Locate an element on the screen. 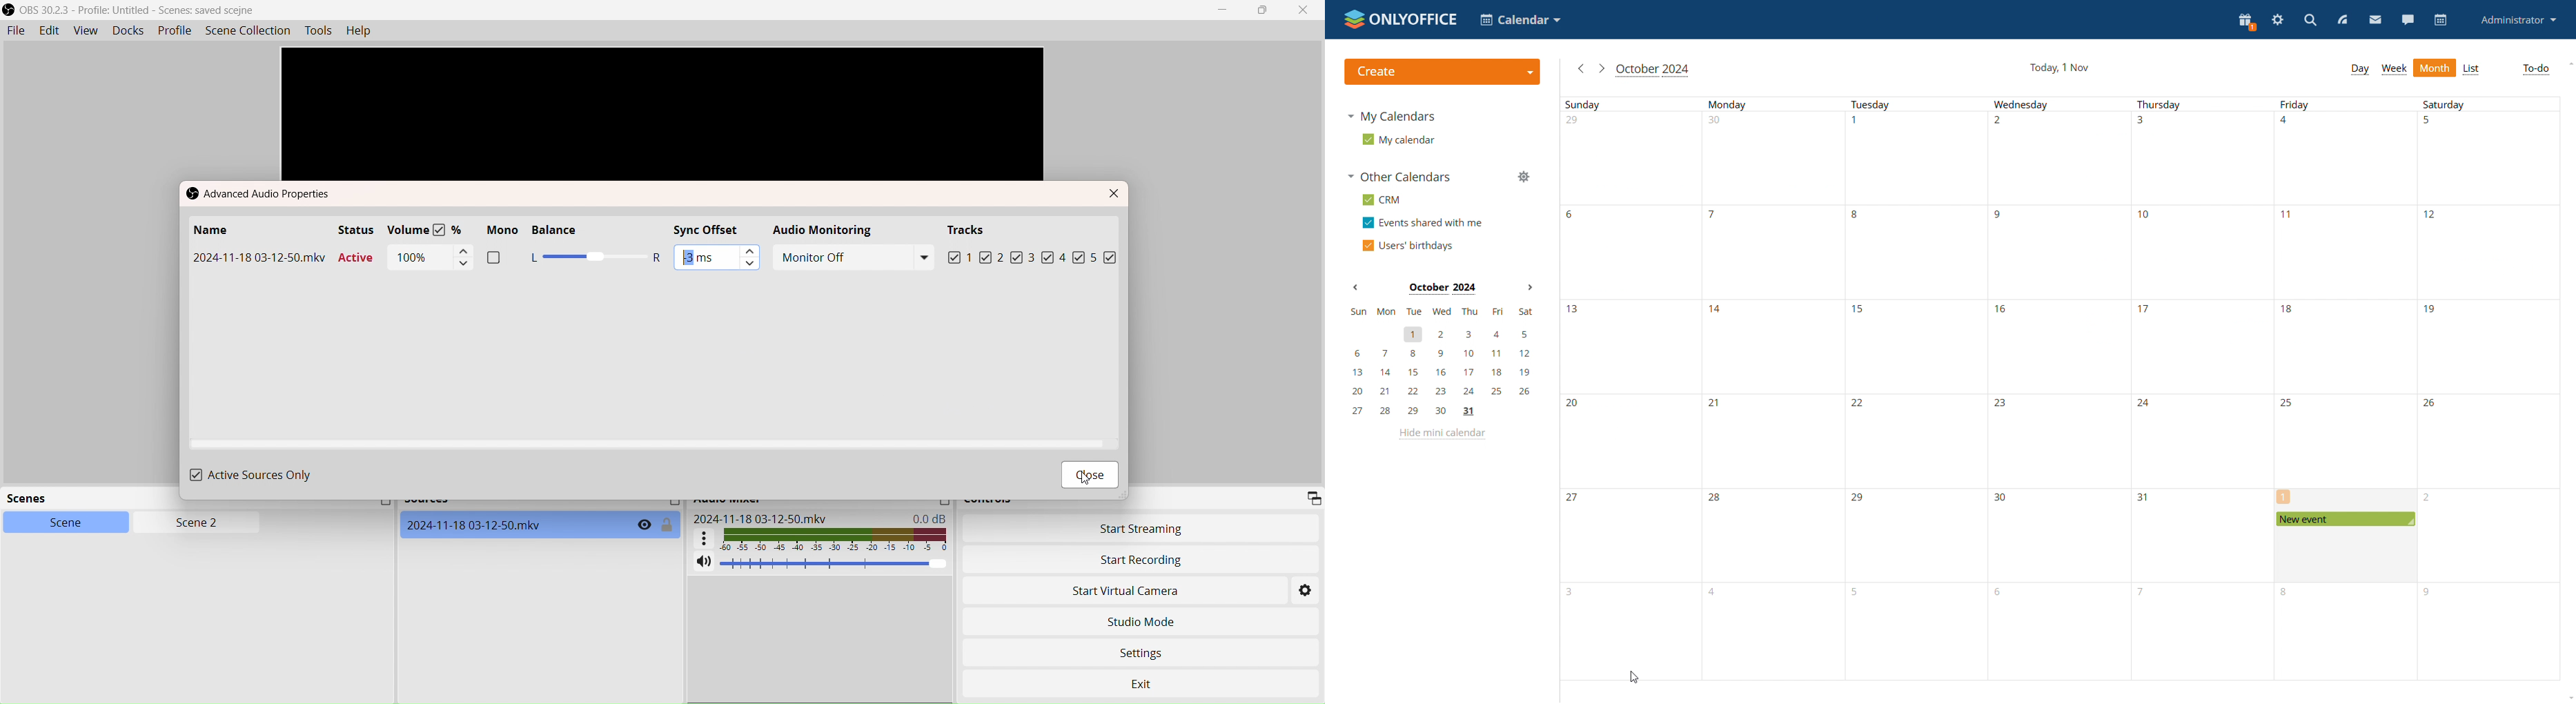  Volume % is located at coordinates (429, 230).